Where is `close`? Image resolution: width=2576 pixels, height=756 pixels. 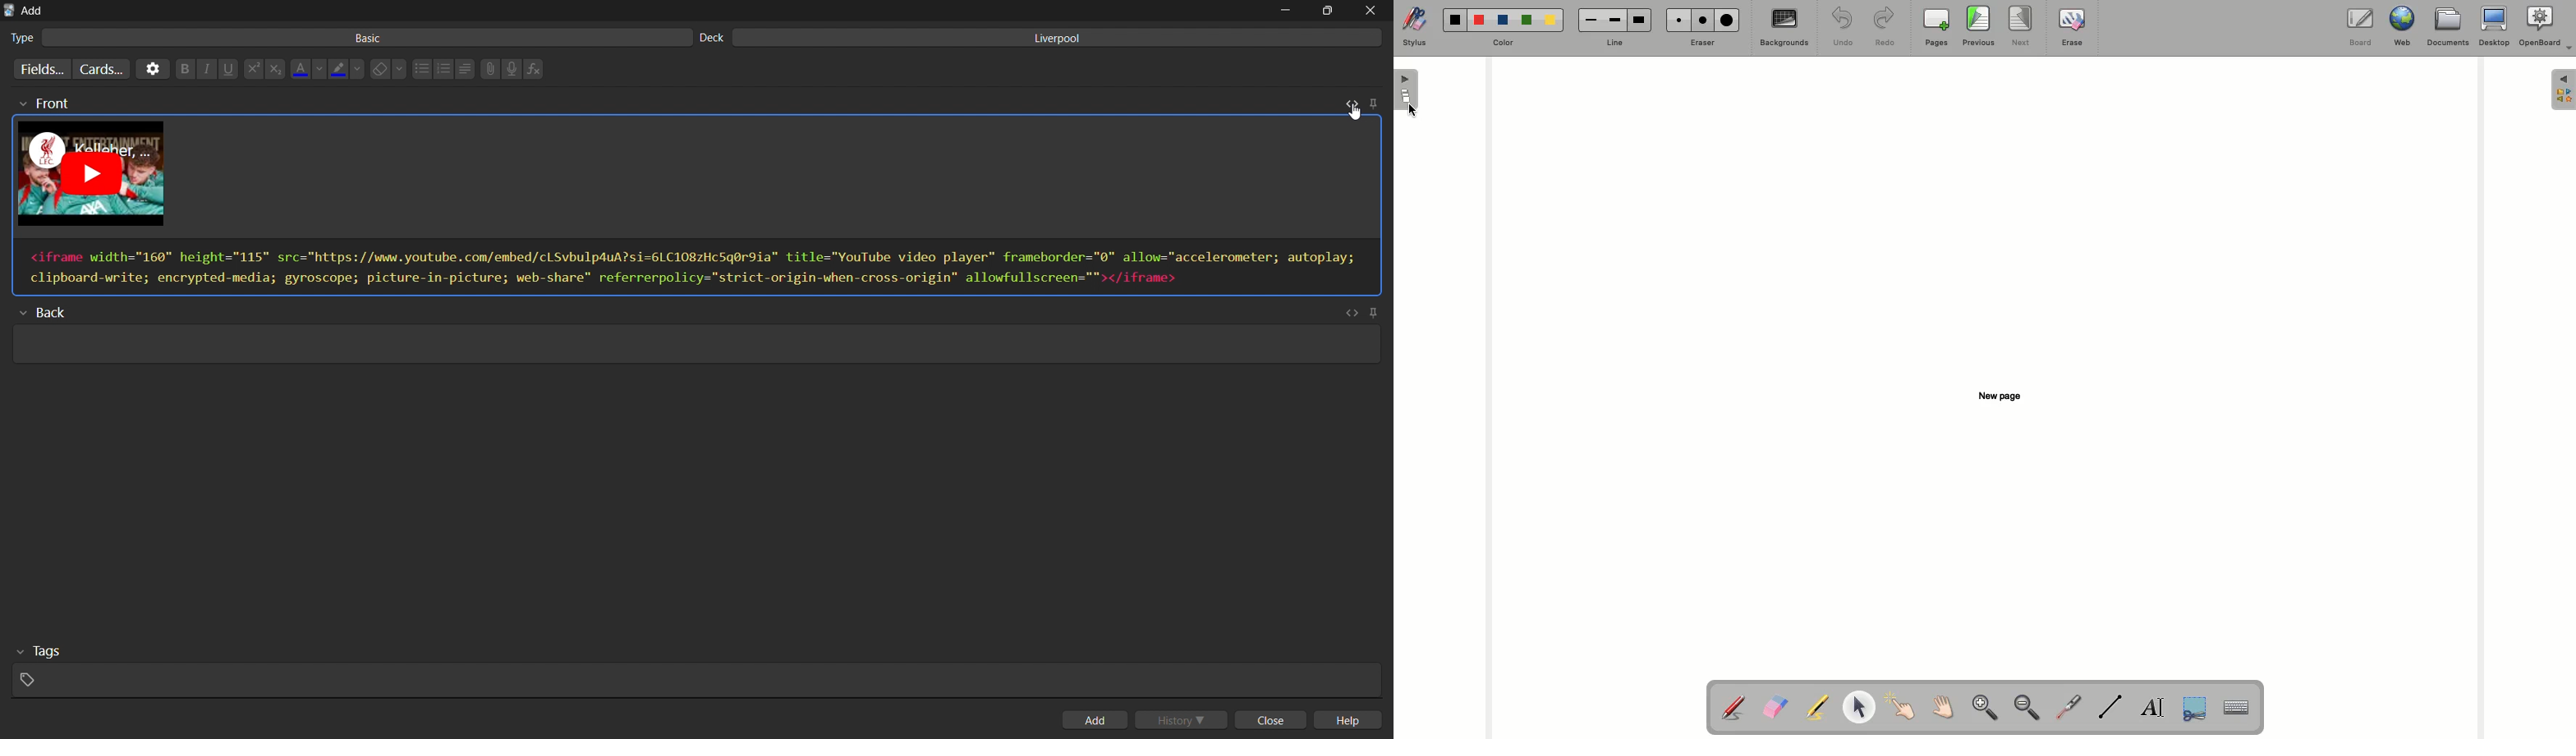
close is located at coordinates (1275, 721).